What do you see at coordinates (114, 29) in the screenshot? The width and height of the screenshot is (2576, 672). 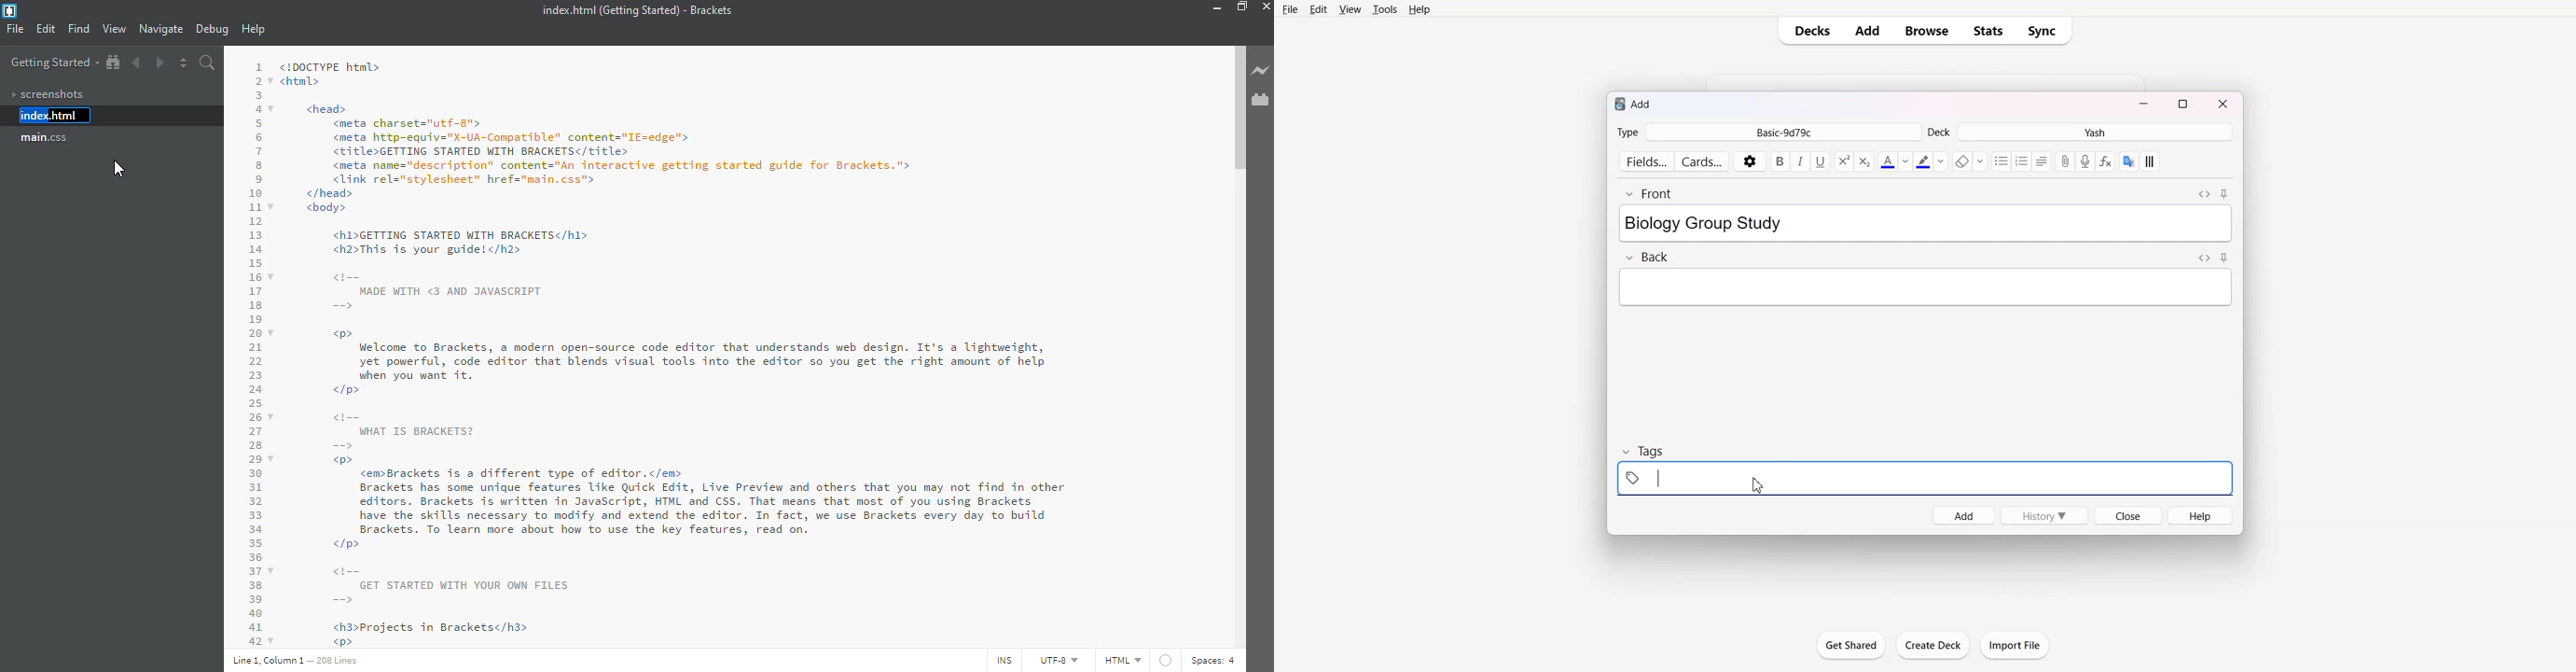 I see `view` at bounding box center [114, 29].